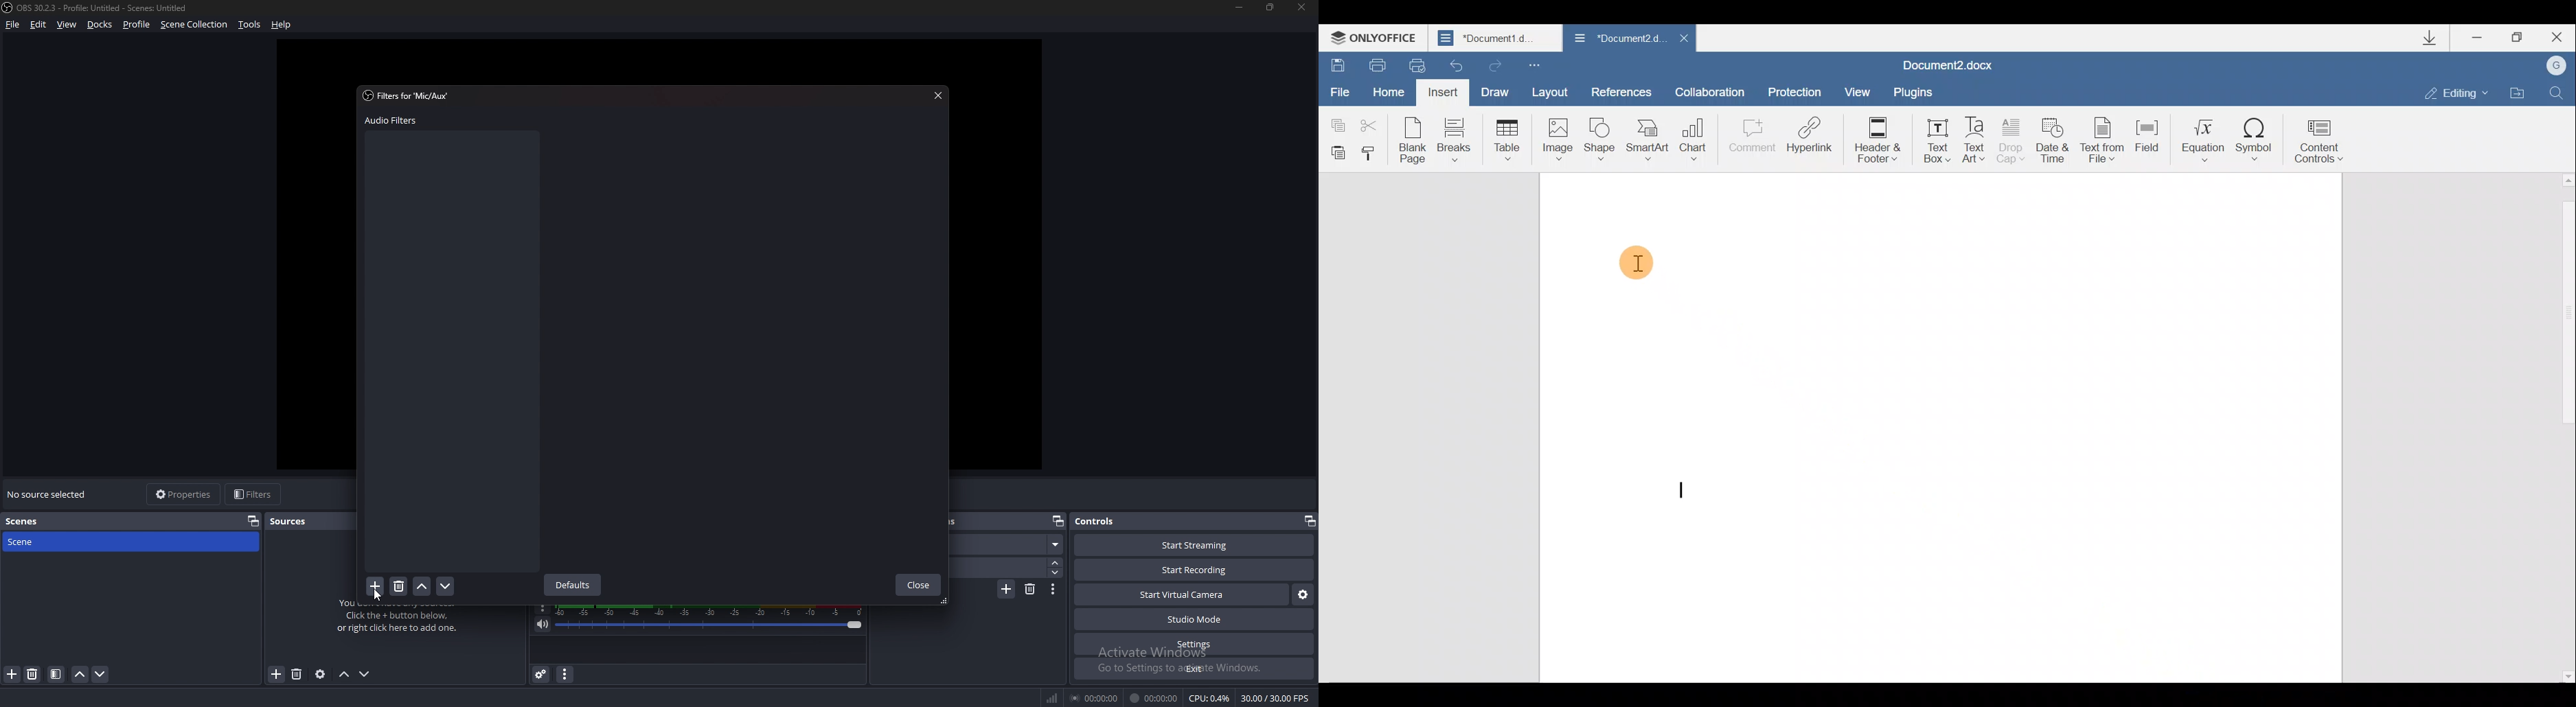 The width and height of the screenshot is (2576, 728). I want to click on start virtual camera, so click(1184, 594).